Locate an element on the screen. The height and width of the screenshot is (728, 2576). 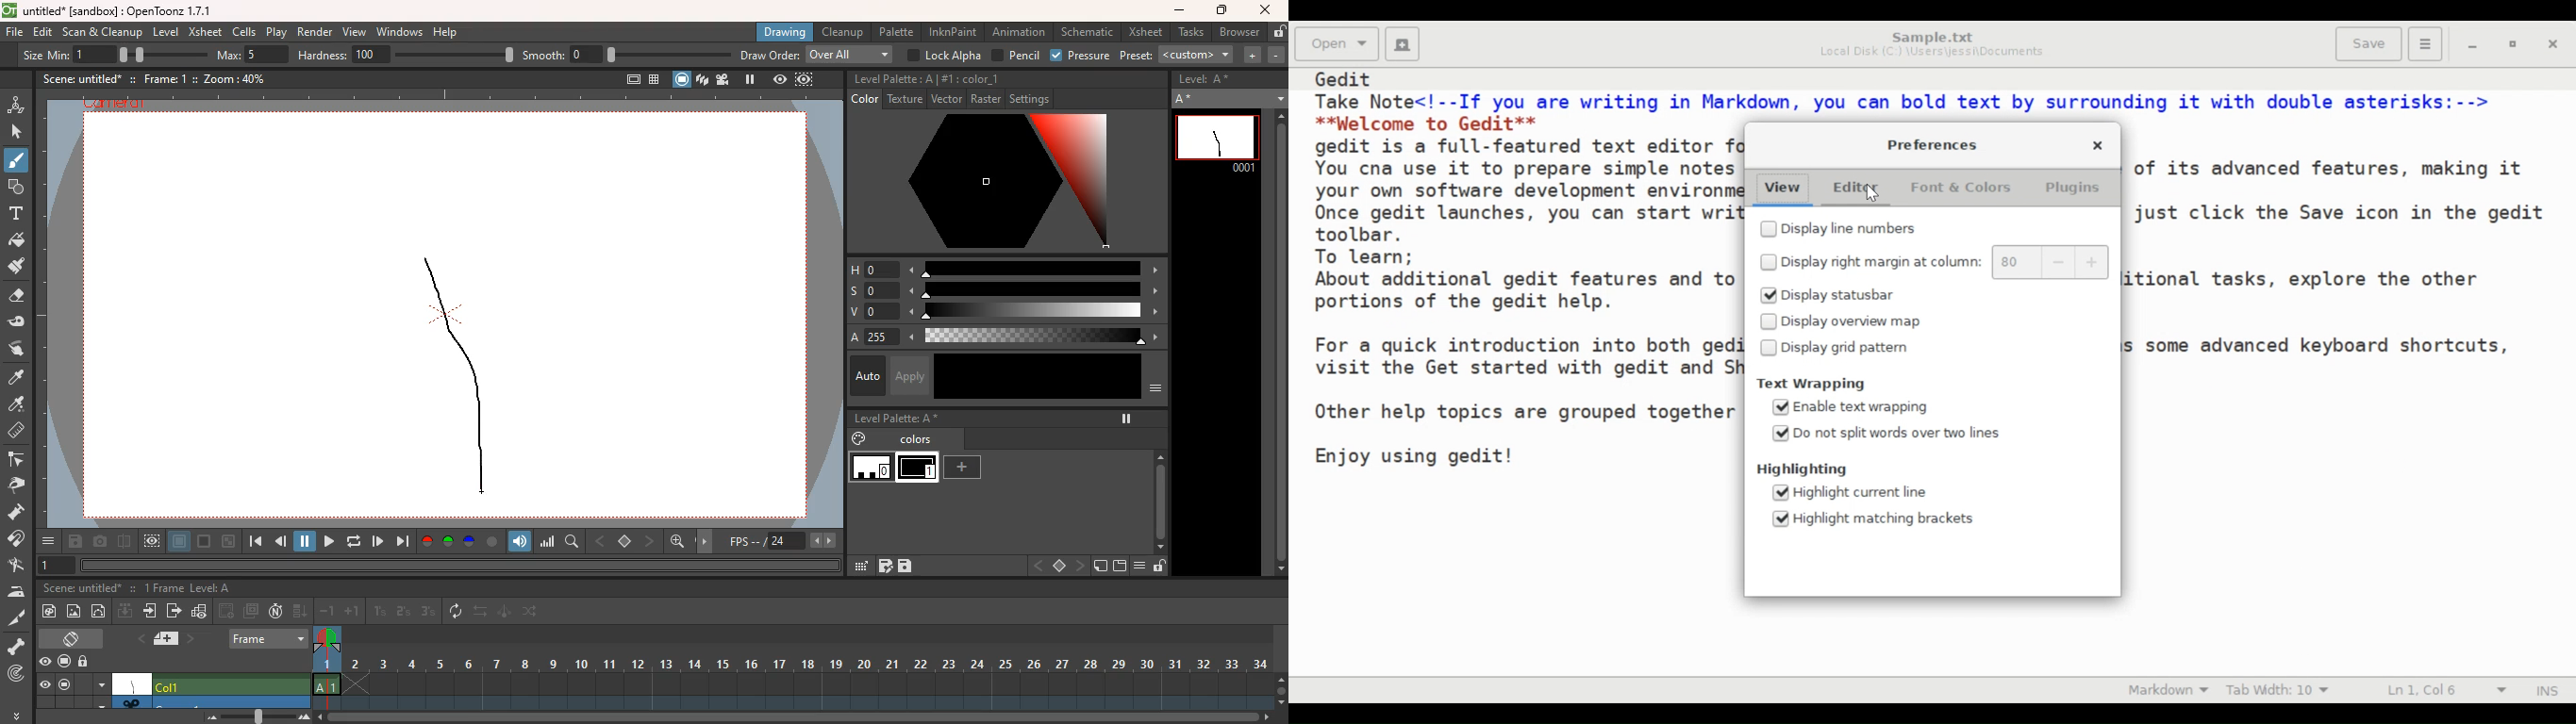
Save is located at coordinates (2369, 44).